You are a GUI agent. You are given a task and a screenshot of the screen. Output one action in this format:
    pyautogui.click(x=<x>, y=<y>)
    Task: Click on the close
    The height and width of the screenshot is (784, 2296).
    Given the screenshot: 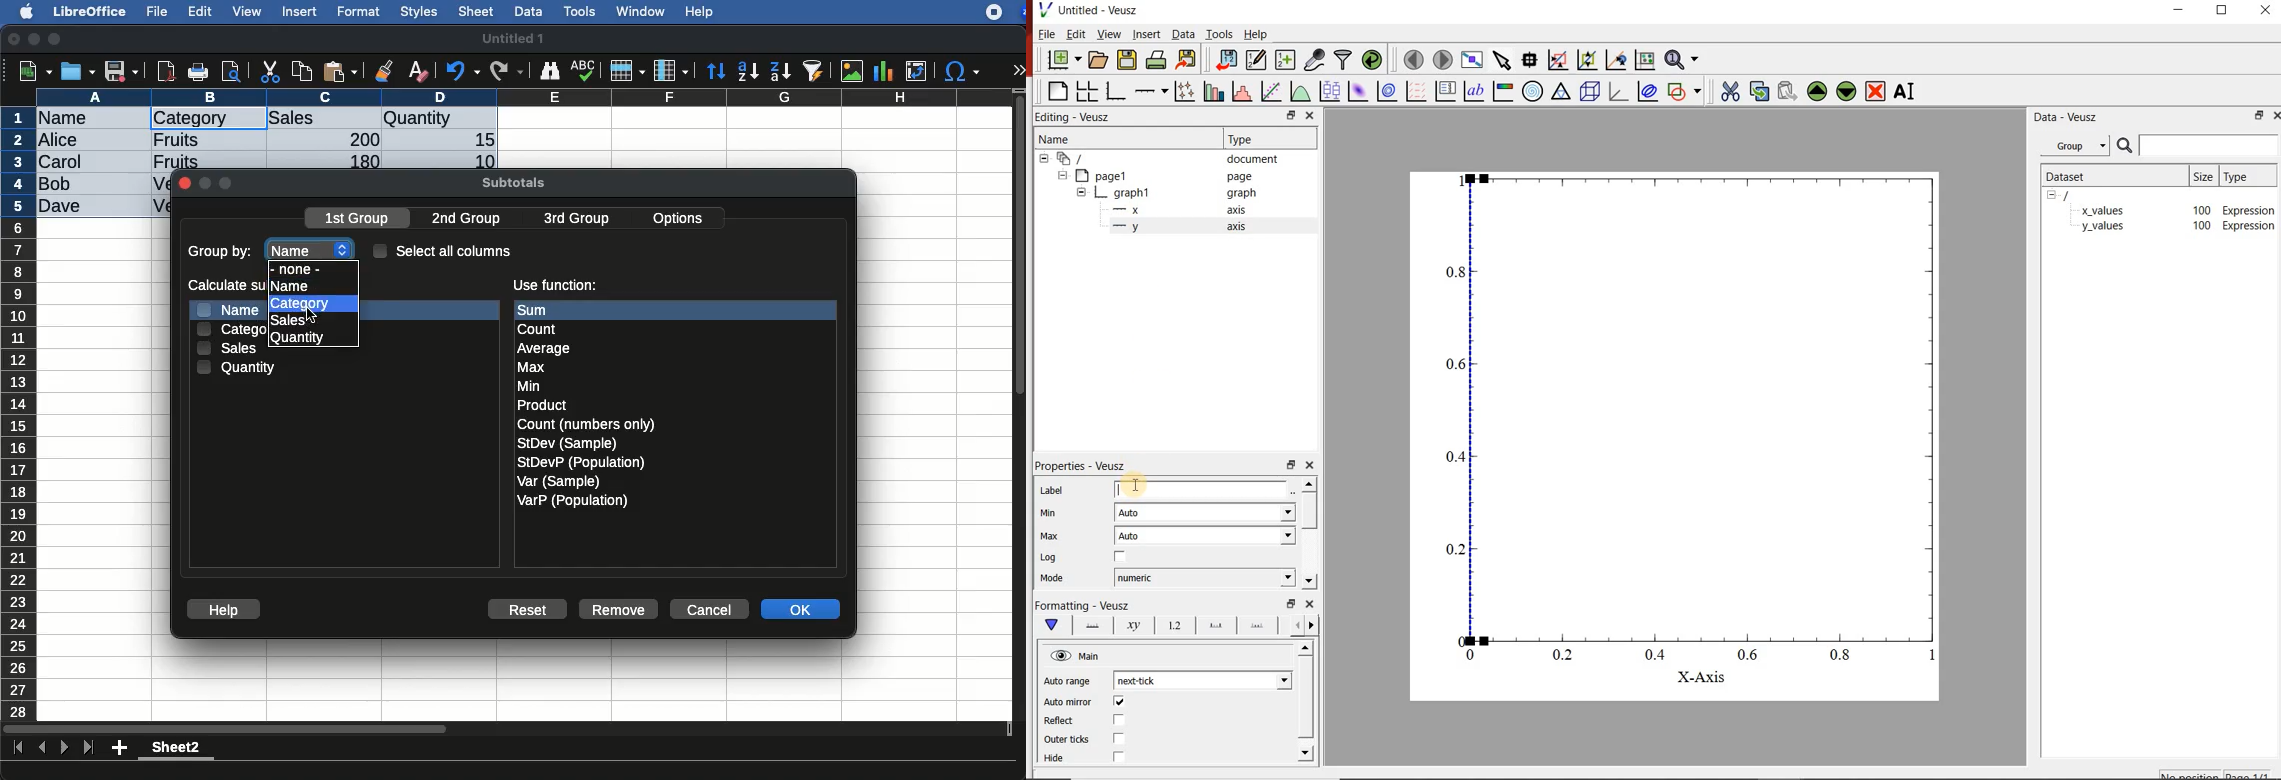 What is the action you would take?
    pyautogui.click(x=1310, y=464)
    